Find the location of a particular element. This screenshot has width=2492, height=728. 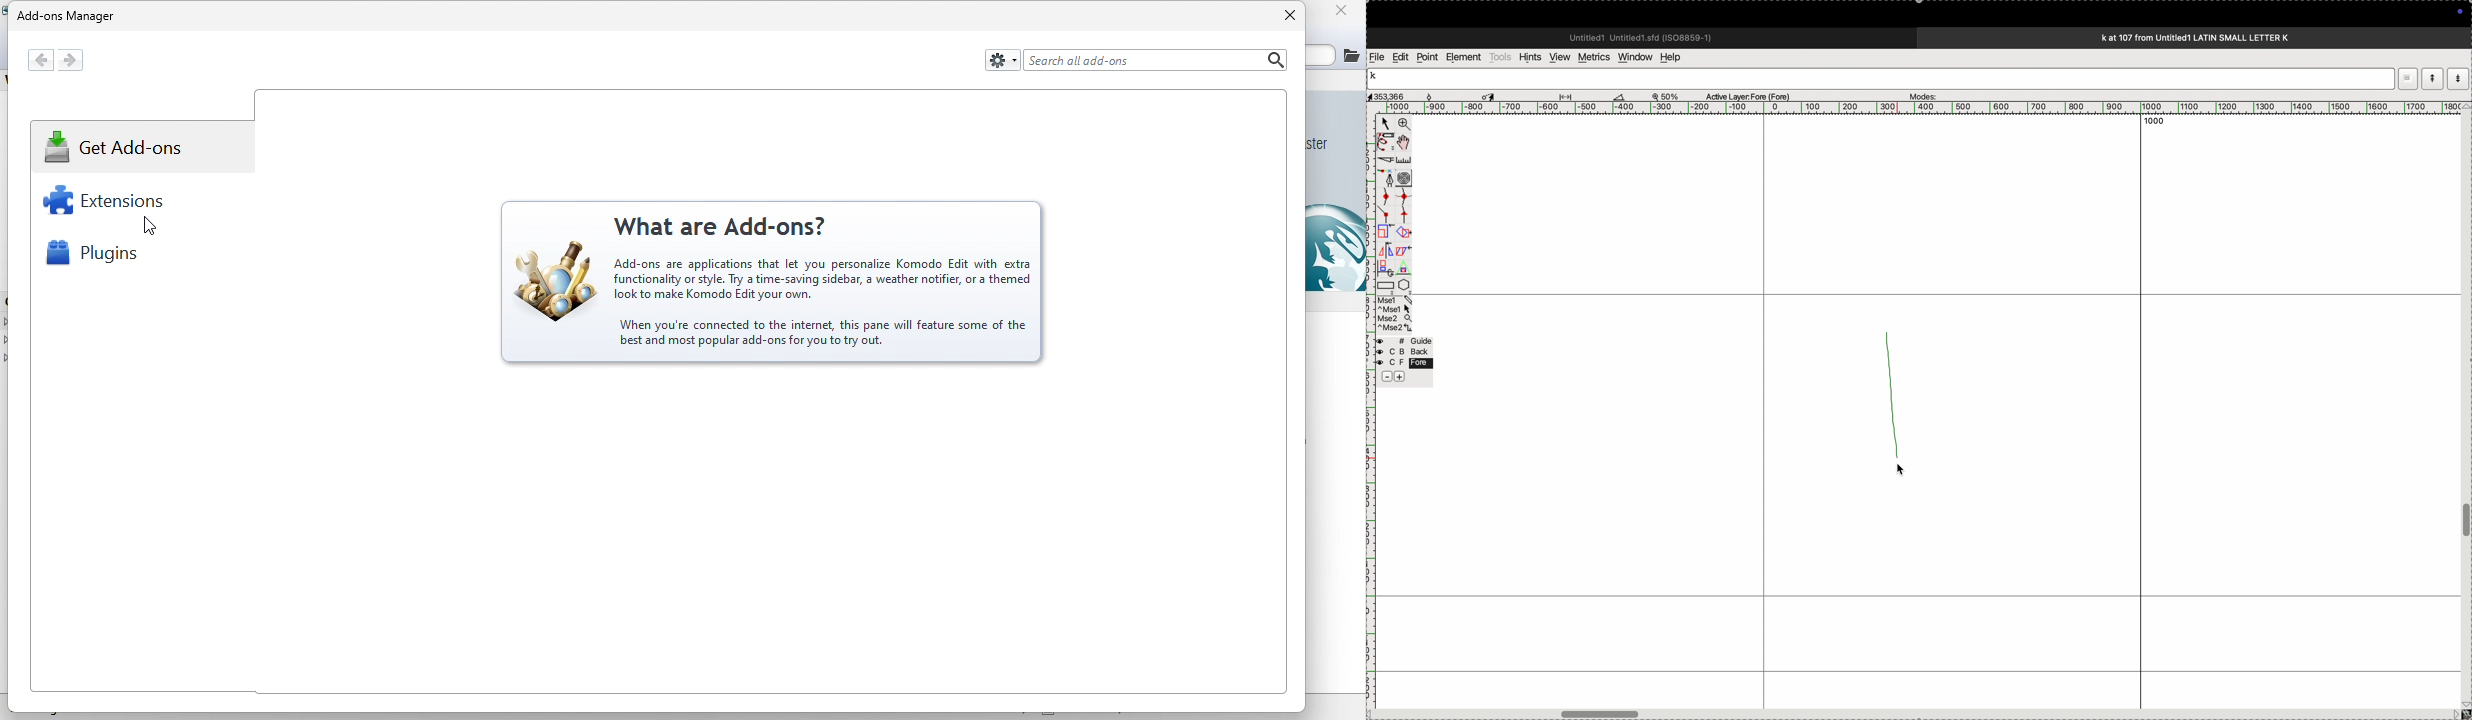

tools is located at coordinates (1500, 57).